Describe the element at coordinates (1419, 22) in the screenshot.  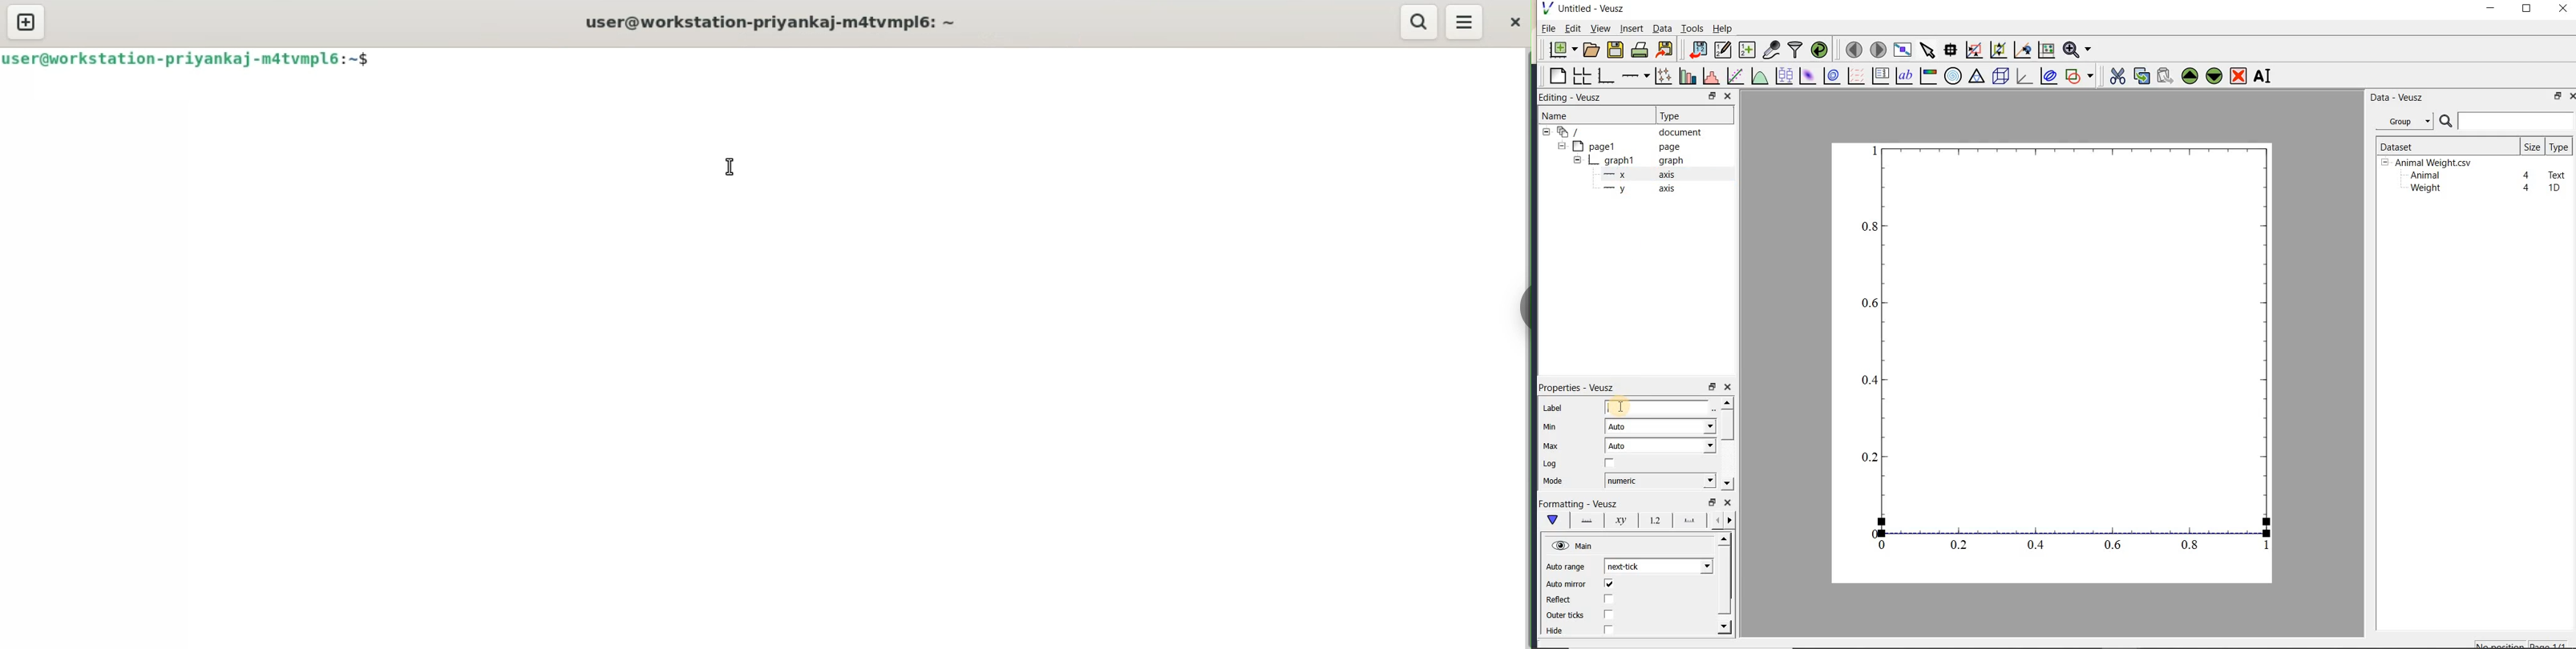
I see `search` at that location.